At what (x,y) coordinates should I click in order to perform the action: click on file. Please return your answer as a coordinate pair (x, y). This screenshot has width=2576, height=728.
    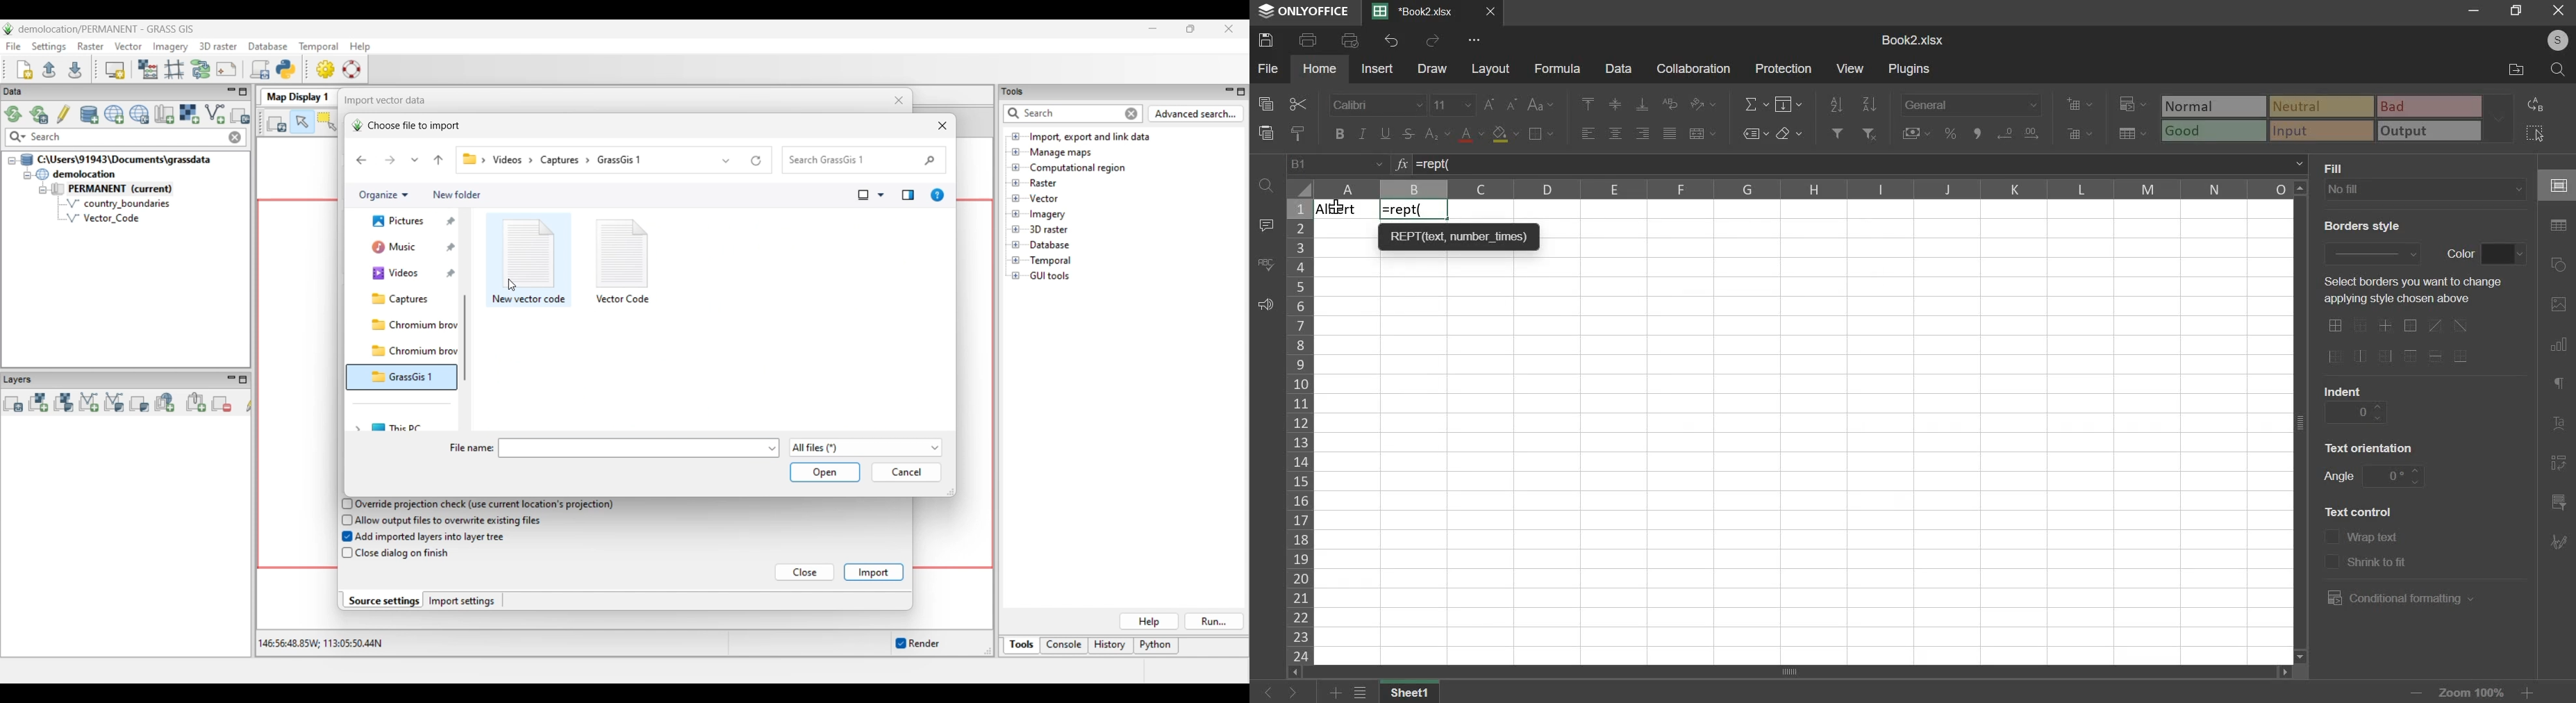
    Looking at the image, I should click on (1268, 67).